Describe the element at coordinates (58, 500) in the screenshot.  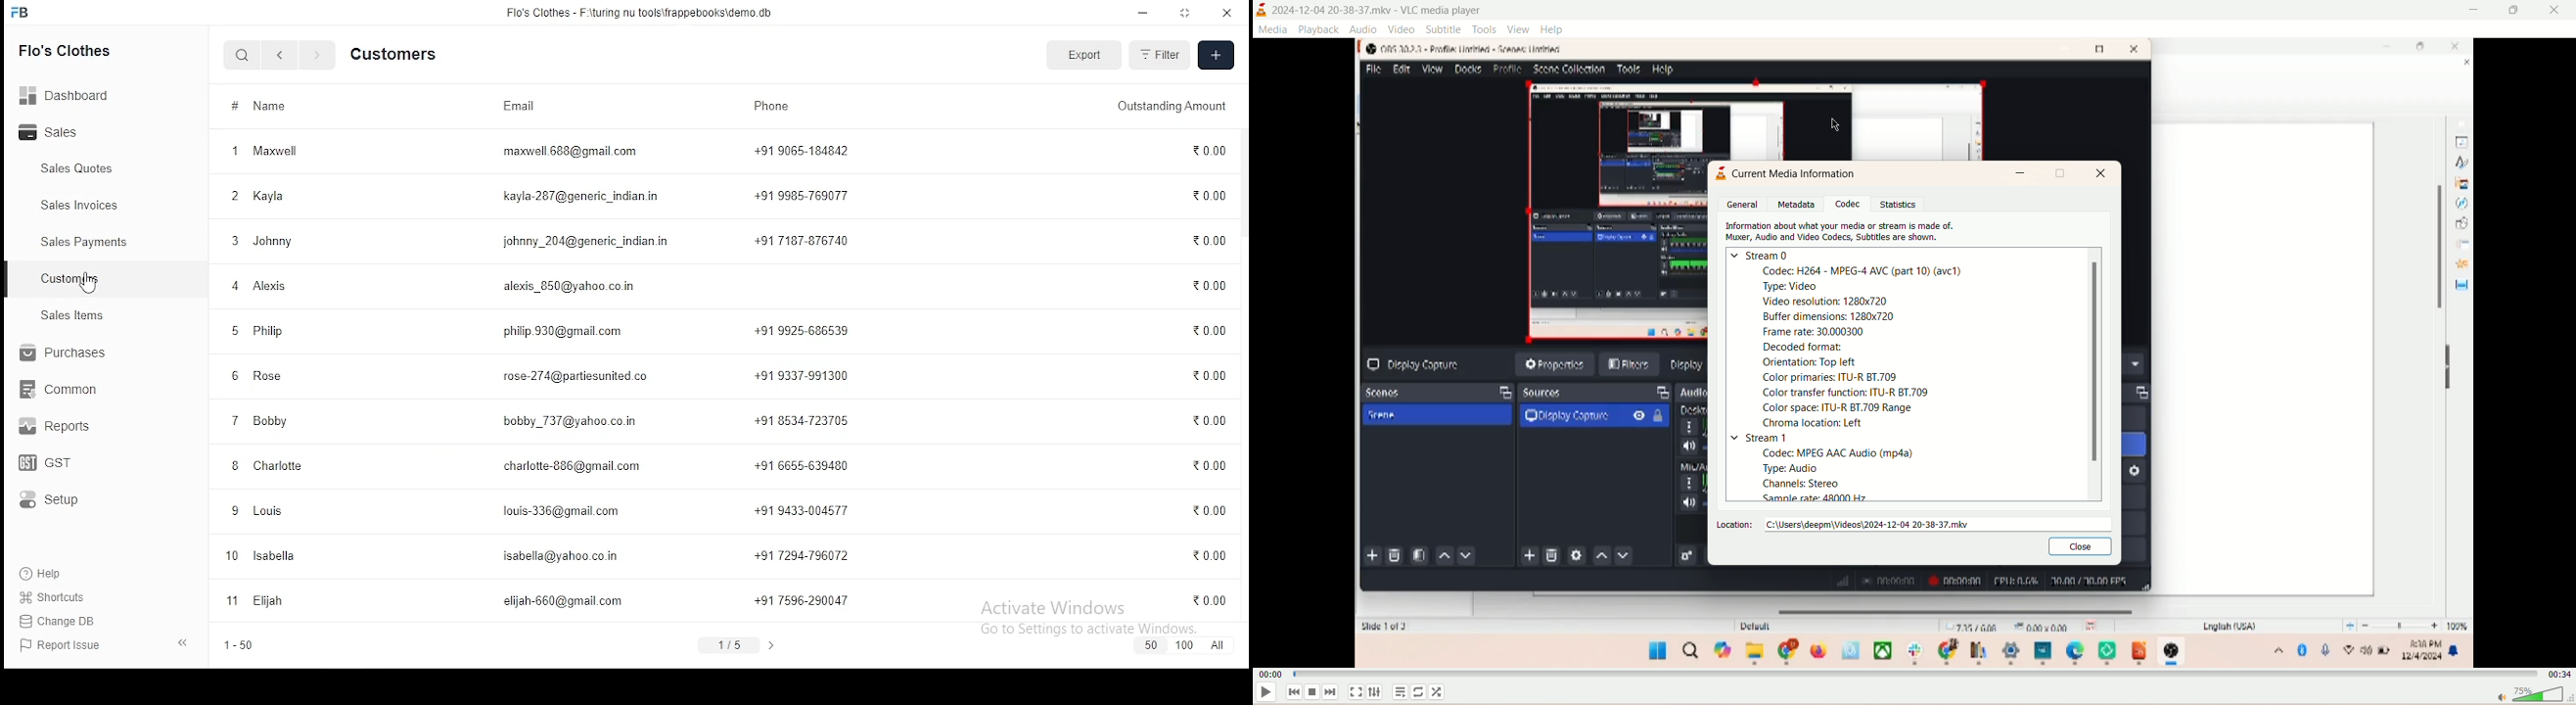
I see `setup` at that location.